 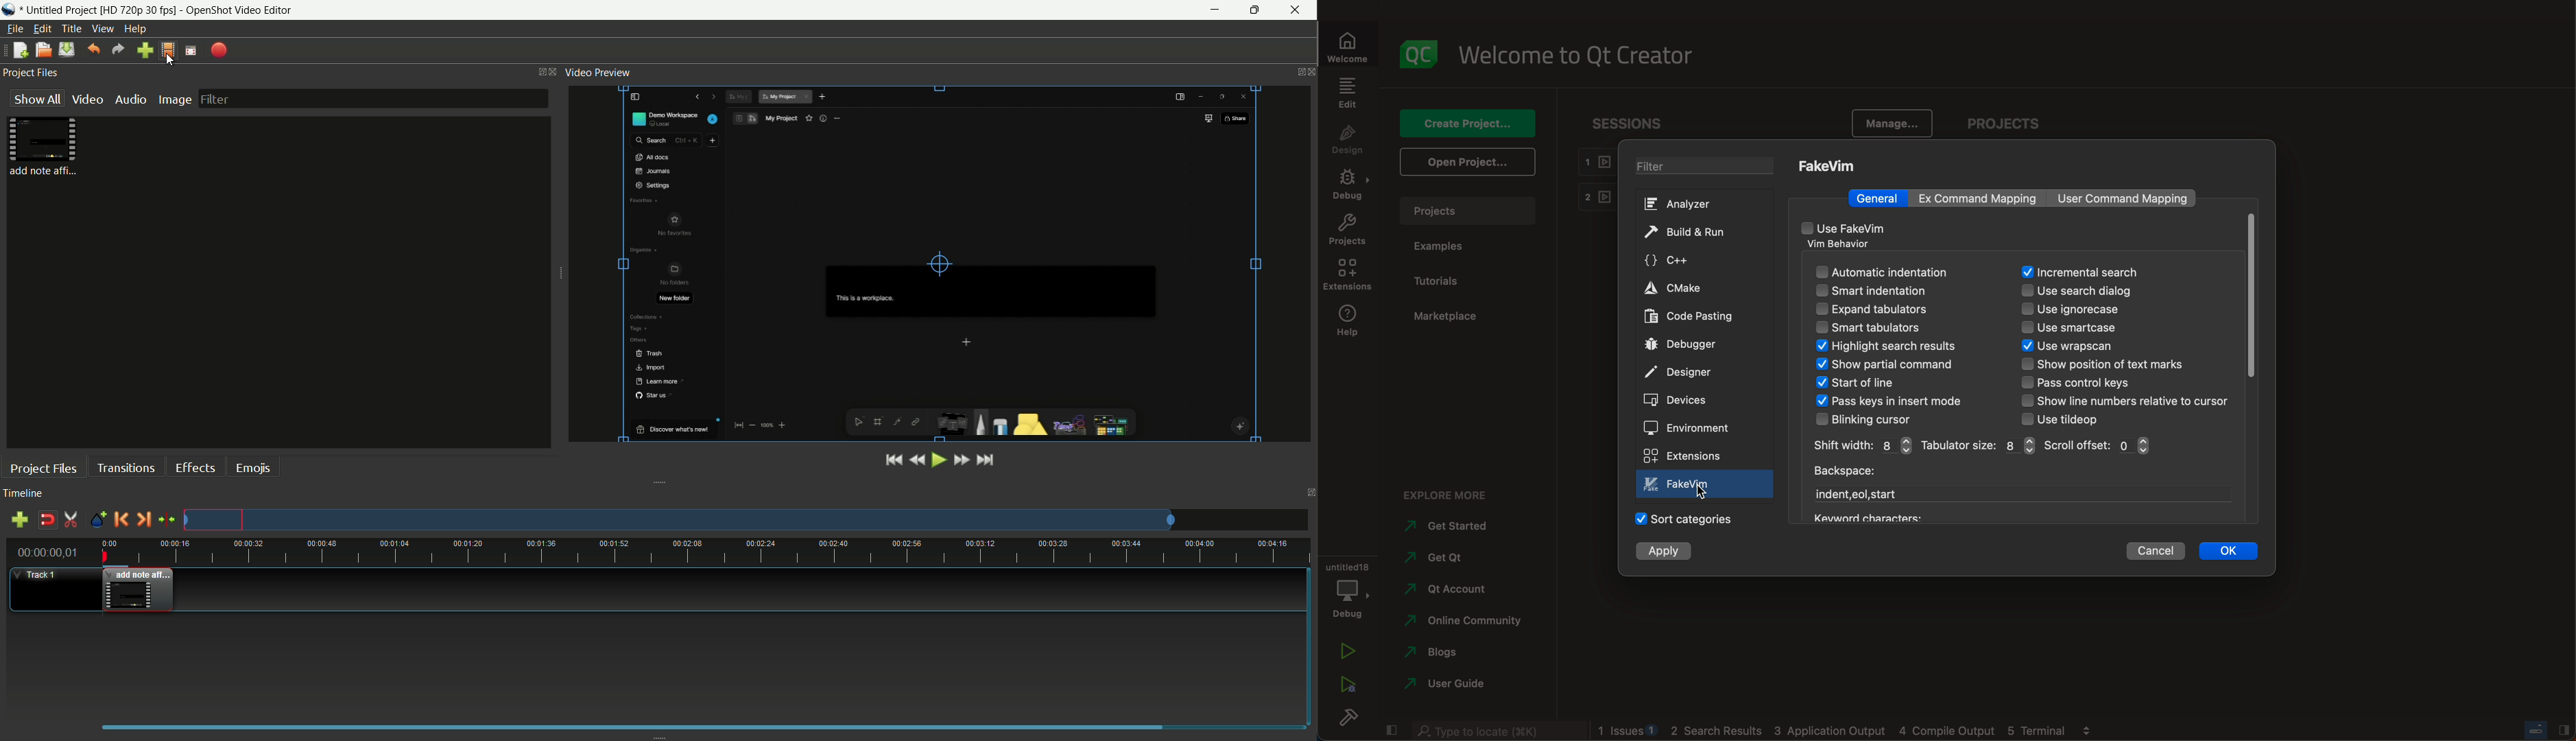 I want to click on tiledop, so click(x=2068, y=419).